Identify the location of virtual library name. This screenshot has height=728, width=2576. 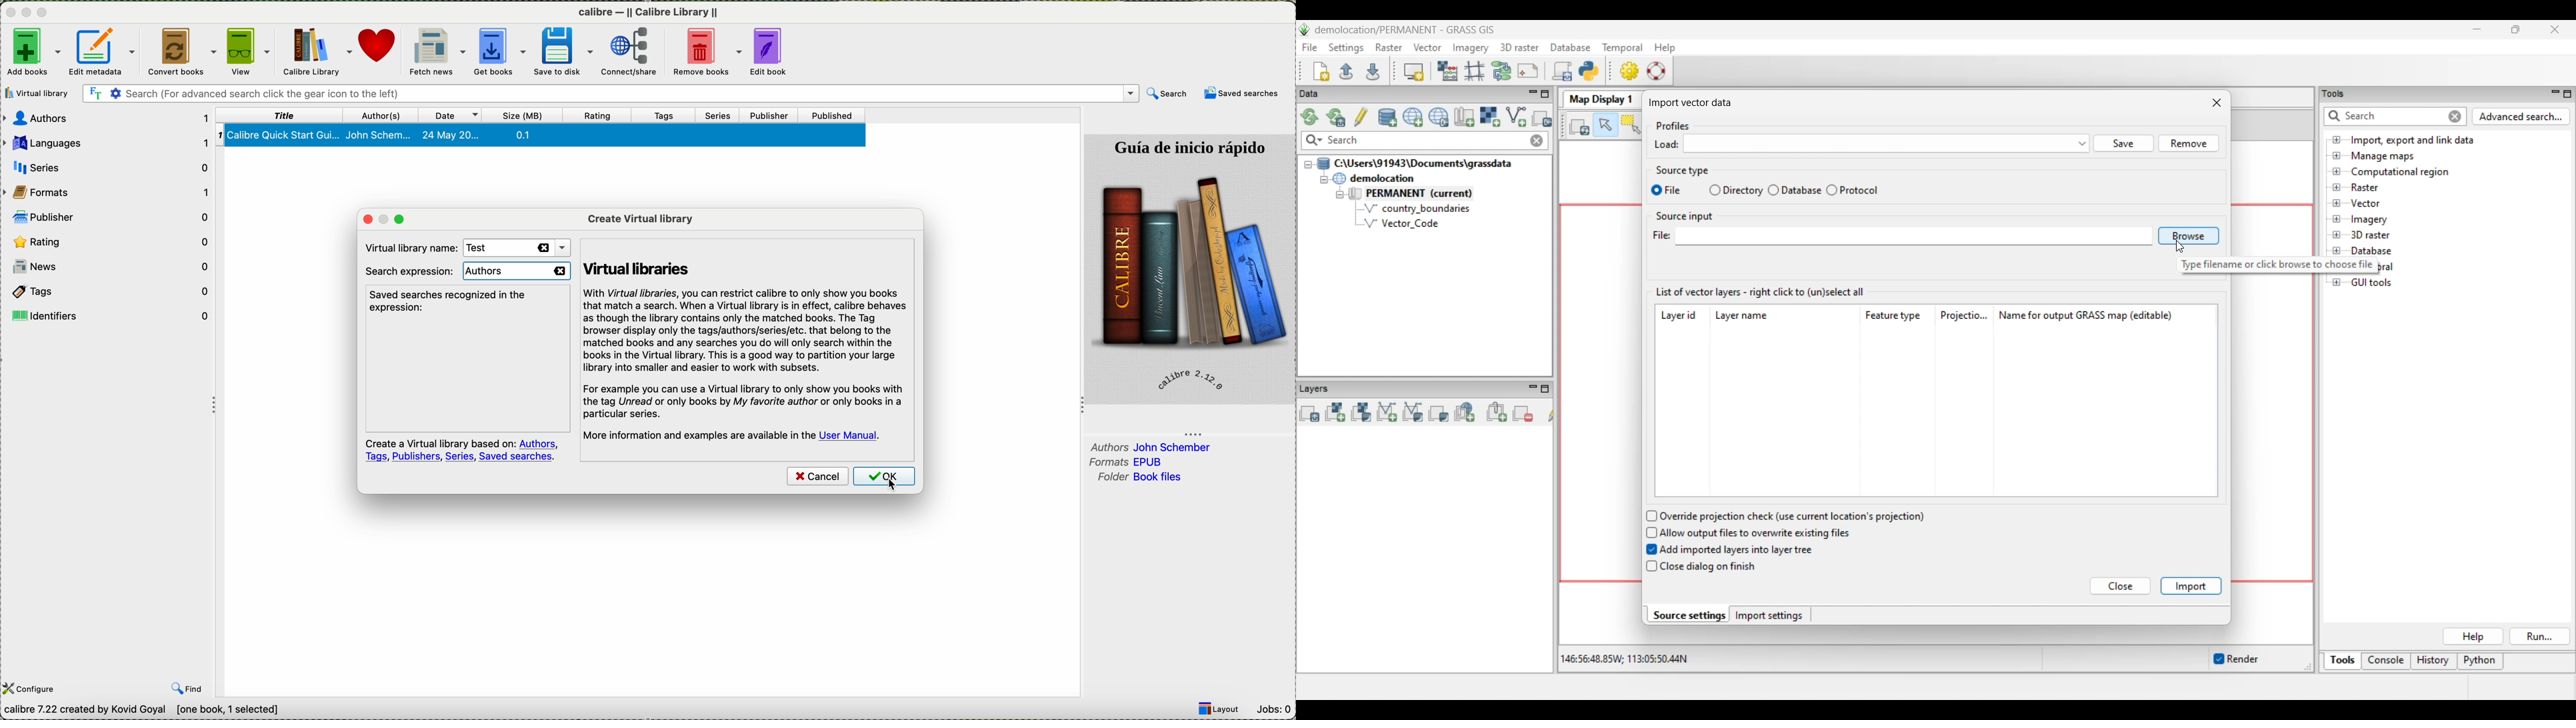
(407, 246).